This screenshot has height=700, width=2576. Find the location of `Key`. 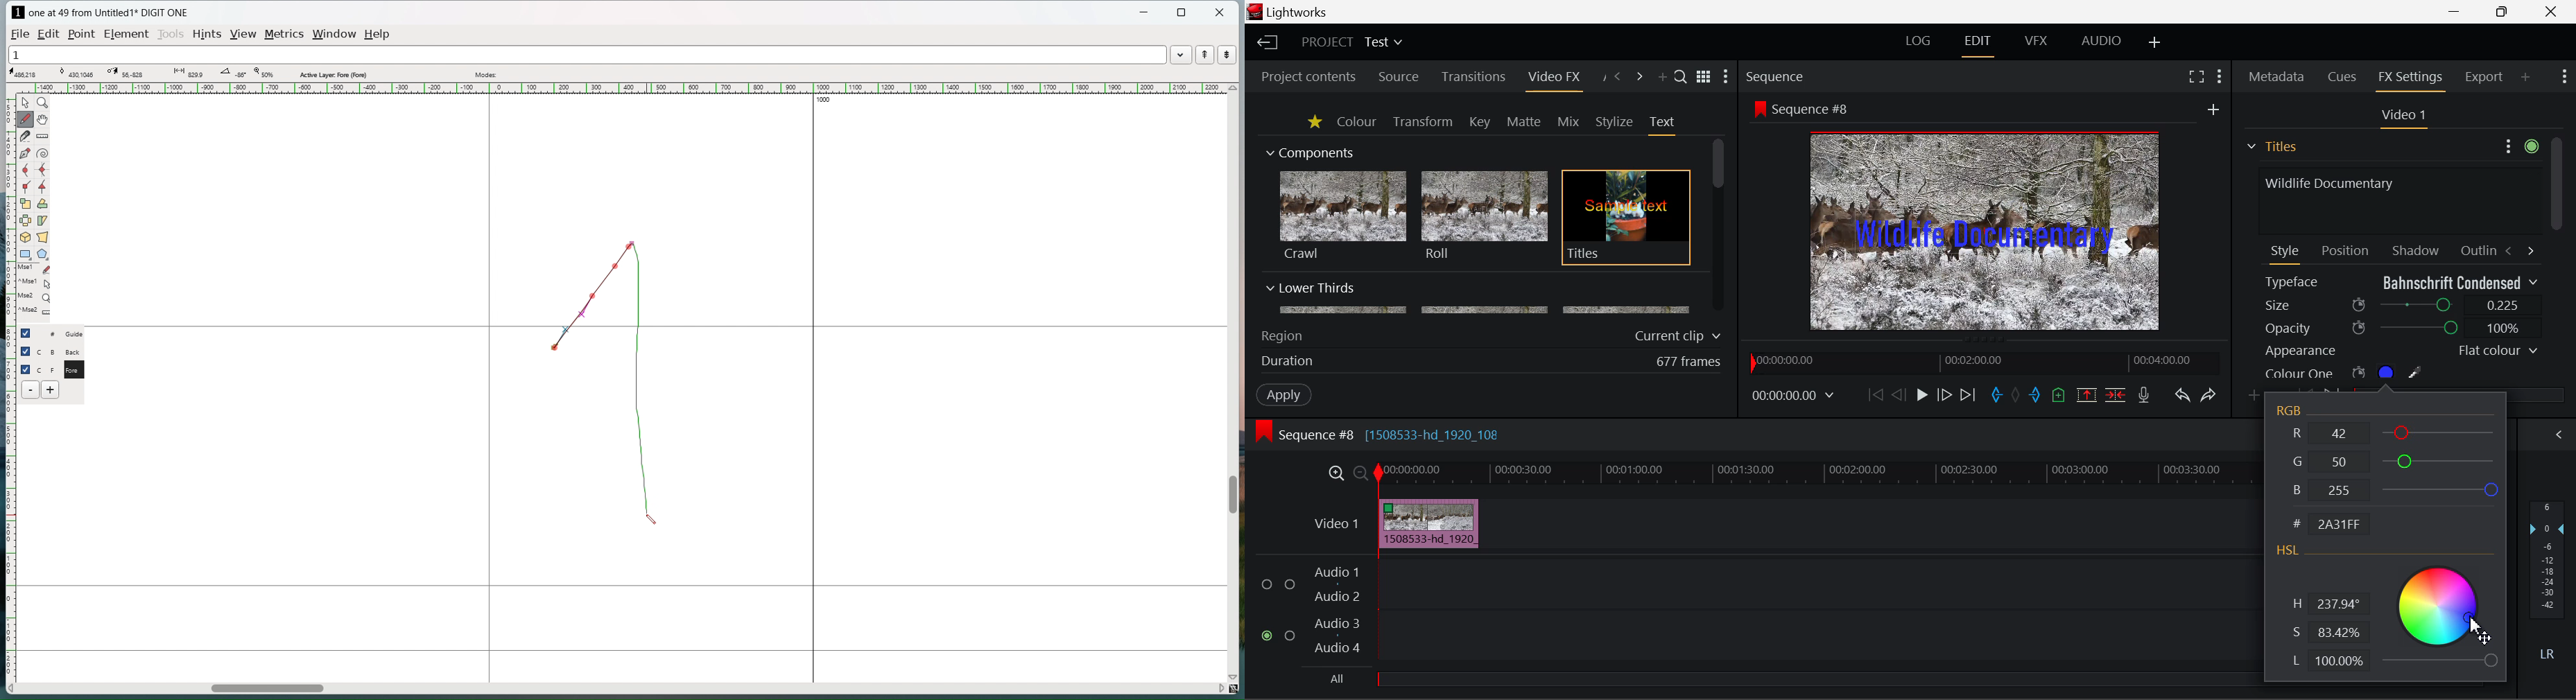

Key is located at coordinates (1481, 123).